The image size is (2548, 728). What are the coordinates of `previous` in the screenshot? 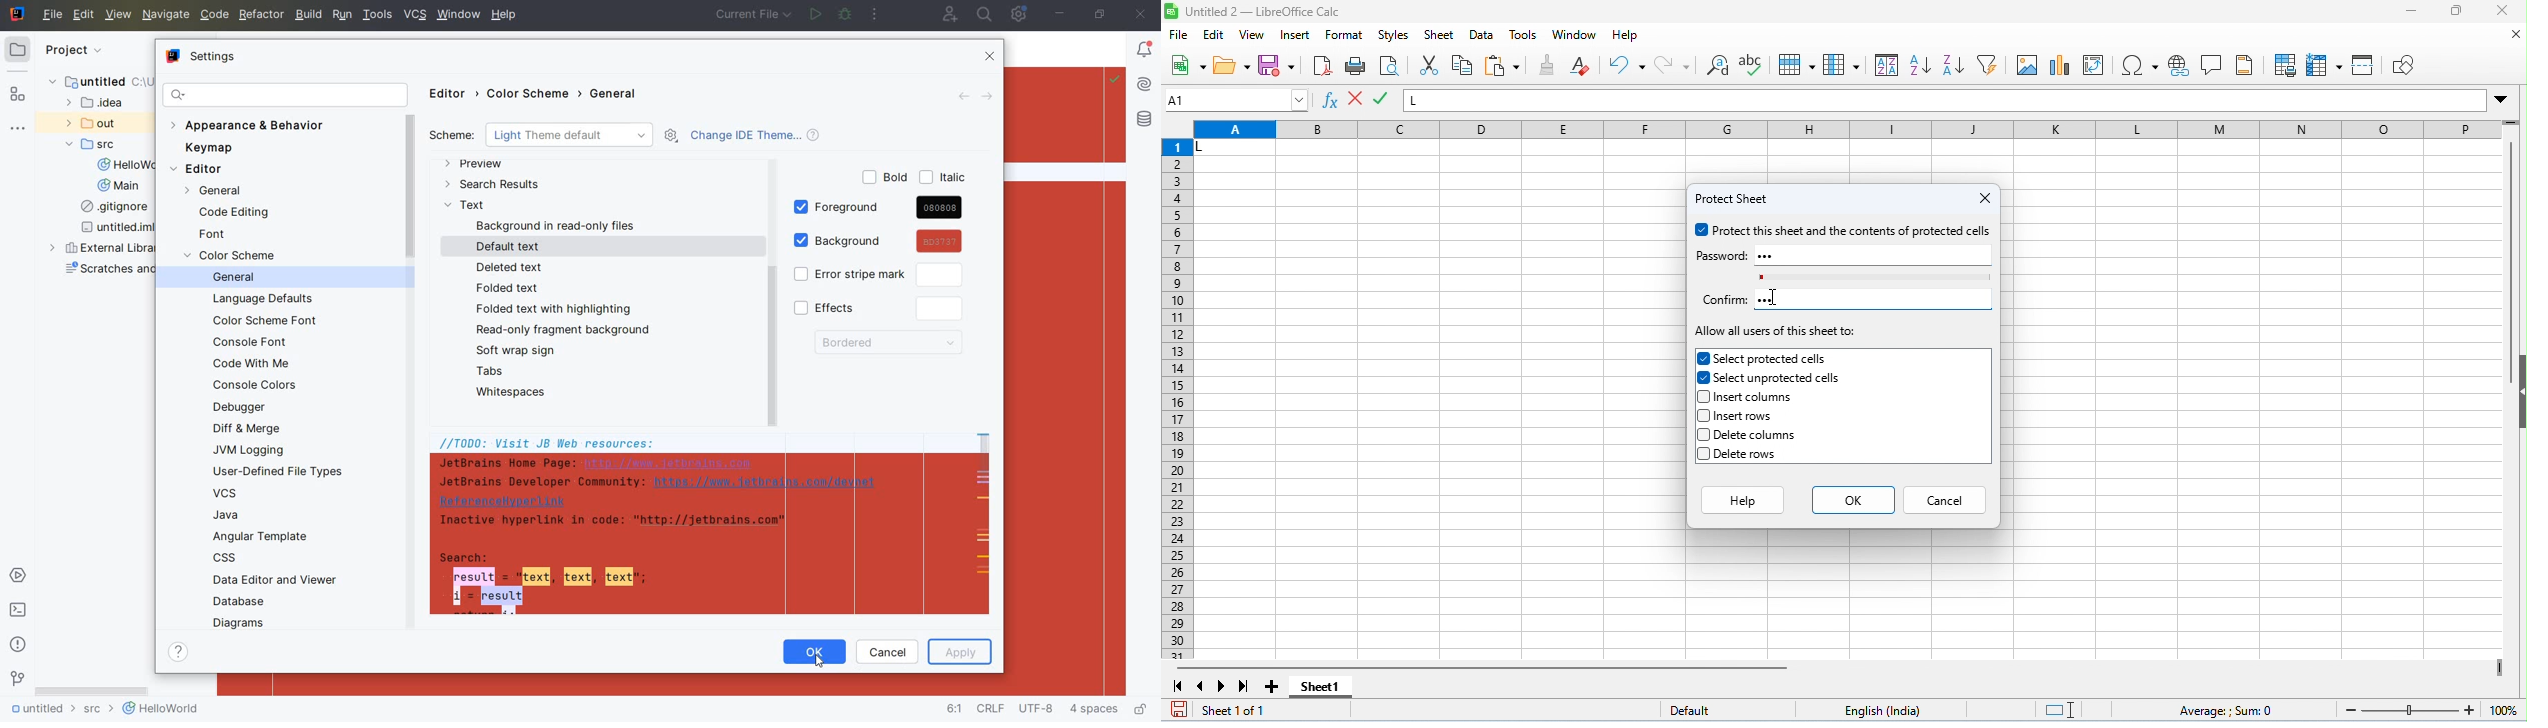 It's located at (1200, 686).